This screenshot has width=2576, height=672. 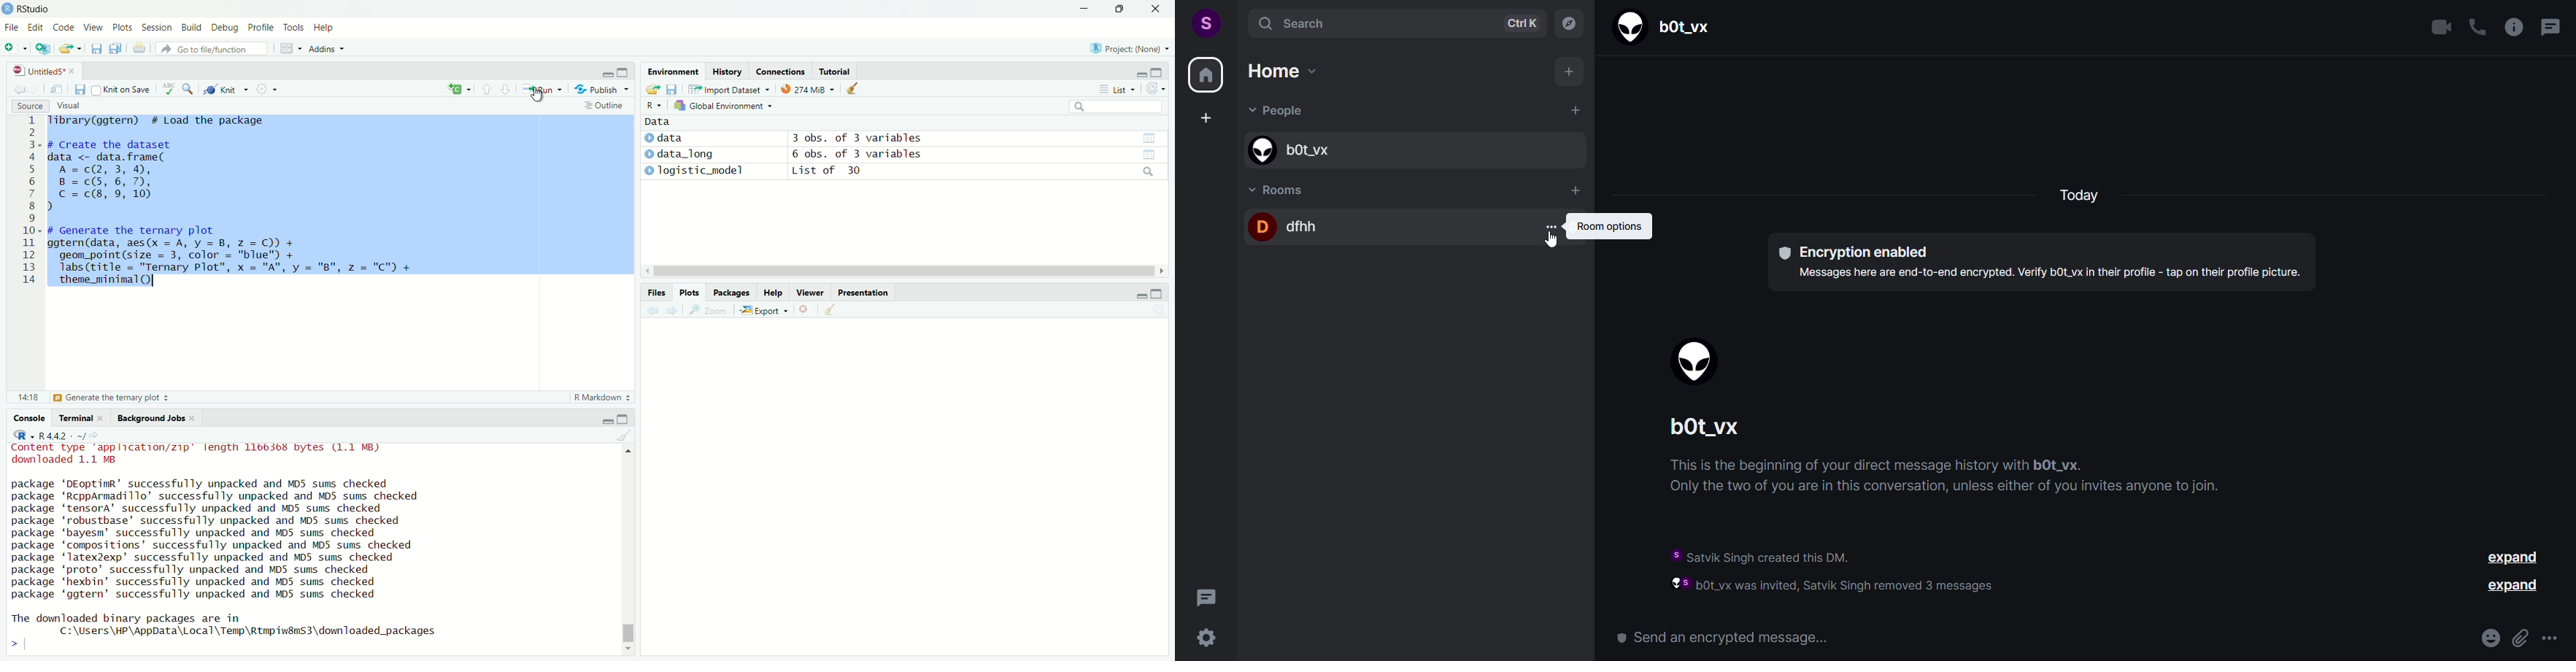 What do you see at coordinates (1158, 72) in the screenshot?
I see `maximise` at bounding box center [1158, 72].